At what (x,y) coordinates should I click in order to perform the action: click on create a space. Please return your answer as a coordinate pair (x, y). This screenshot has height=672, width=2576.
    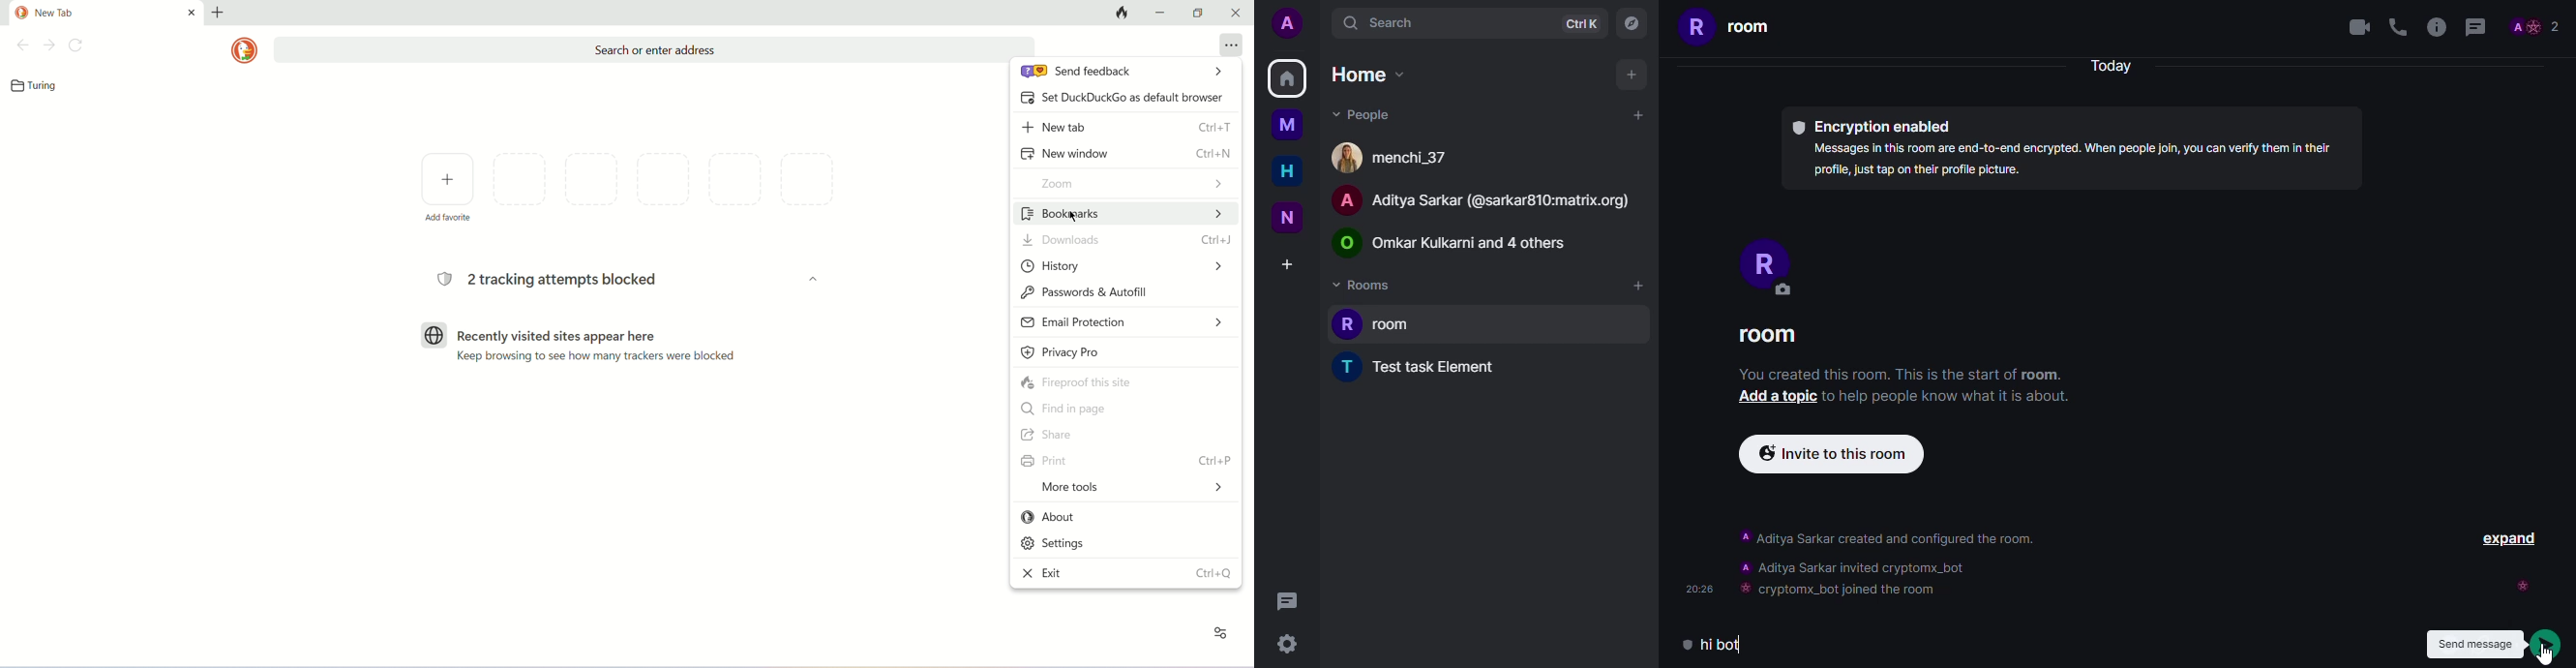
    Looking at the image, I should click on (1288, 262).